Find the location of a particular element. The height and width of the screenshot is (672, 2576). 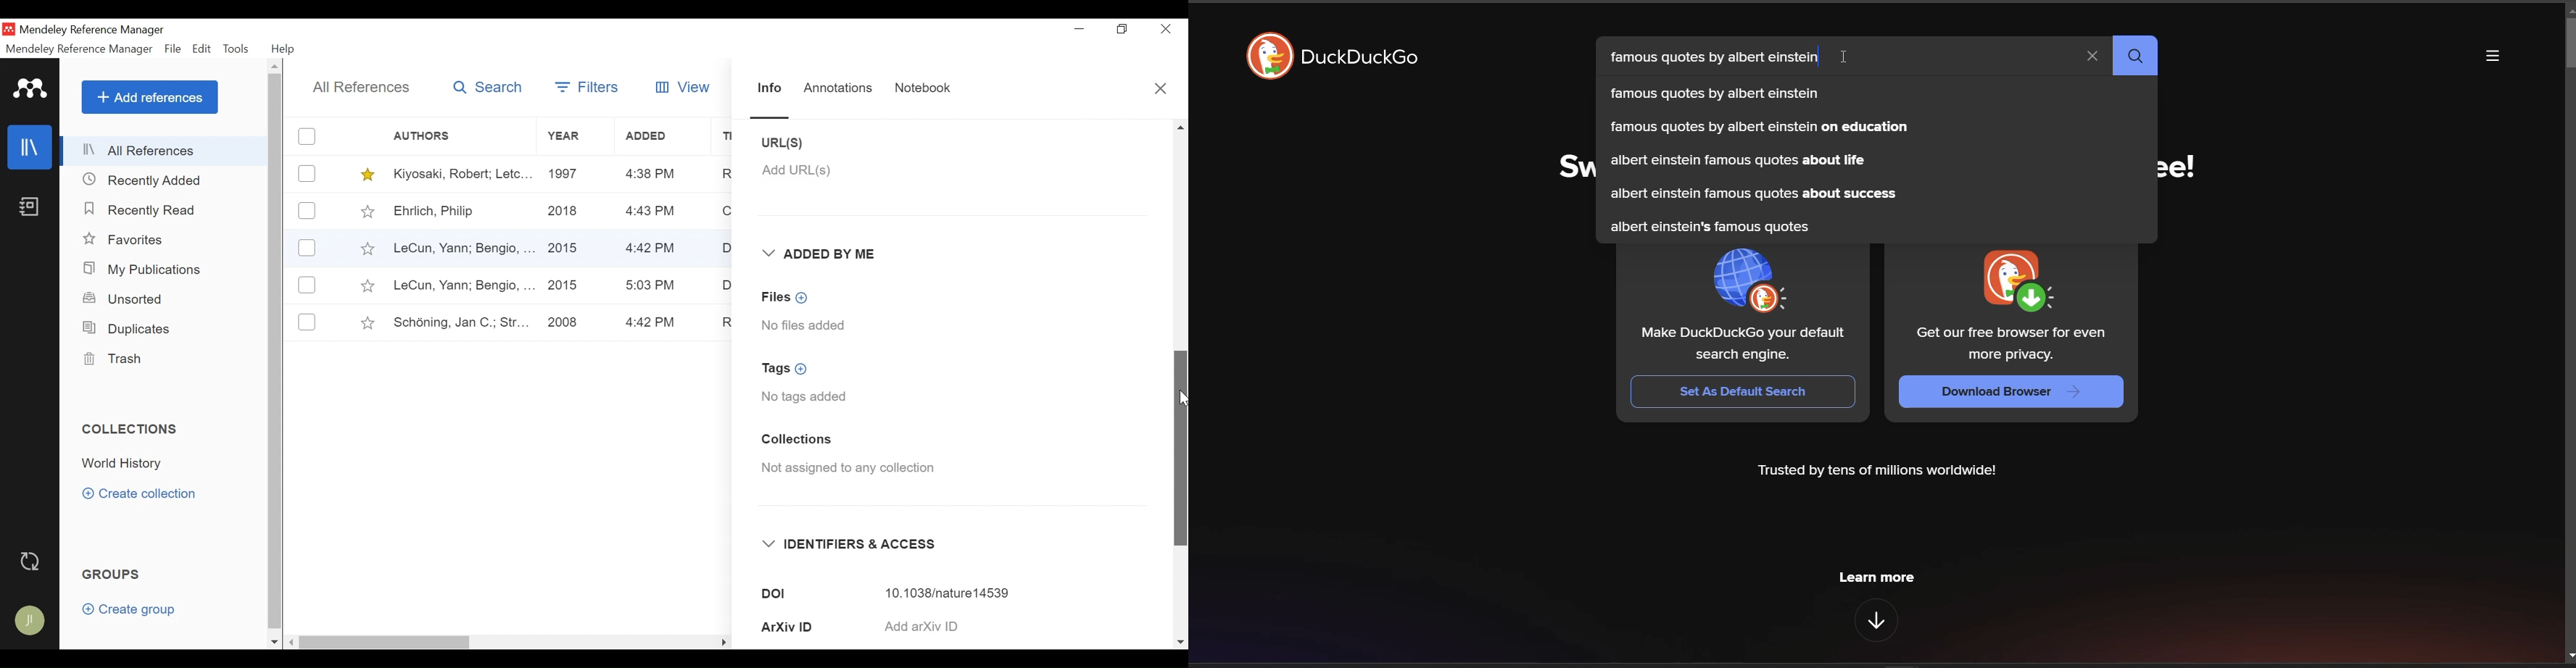

Toggle Favorites is located at coordinates (366, 286).